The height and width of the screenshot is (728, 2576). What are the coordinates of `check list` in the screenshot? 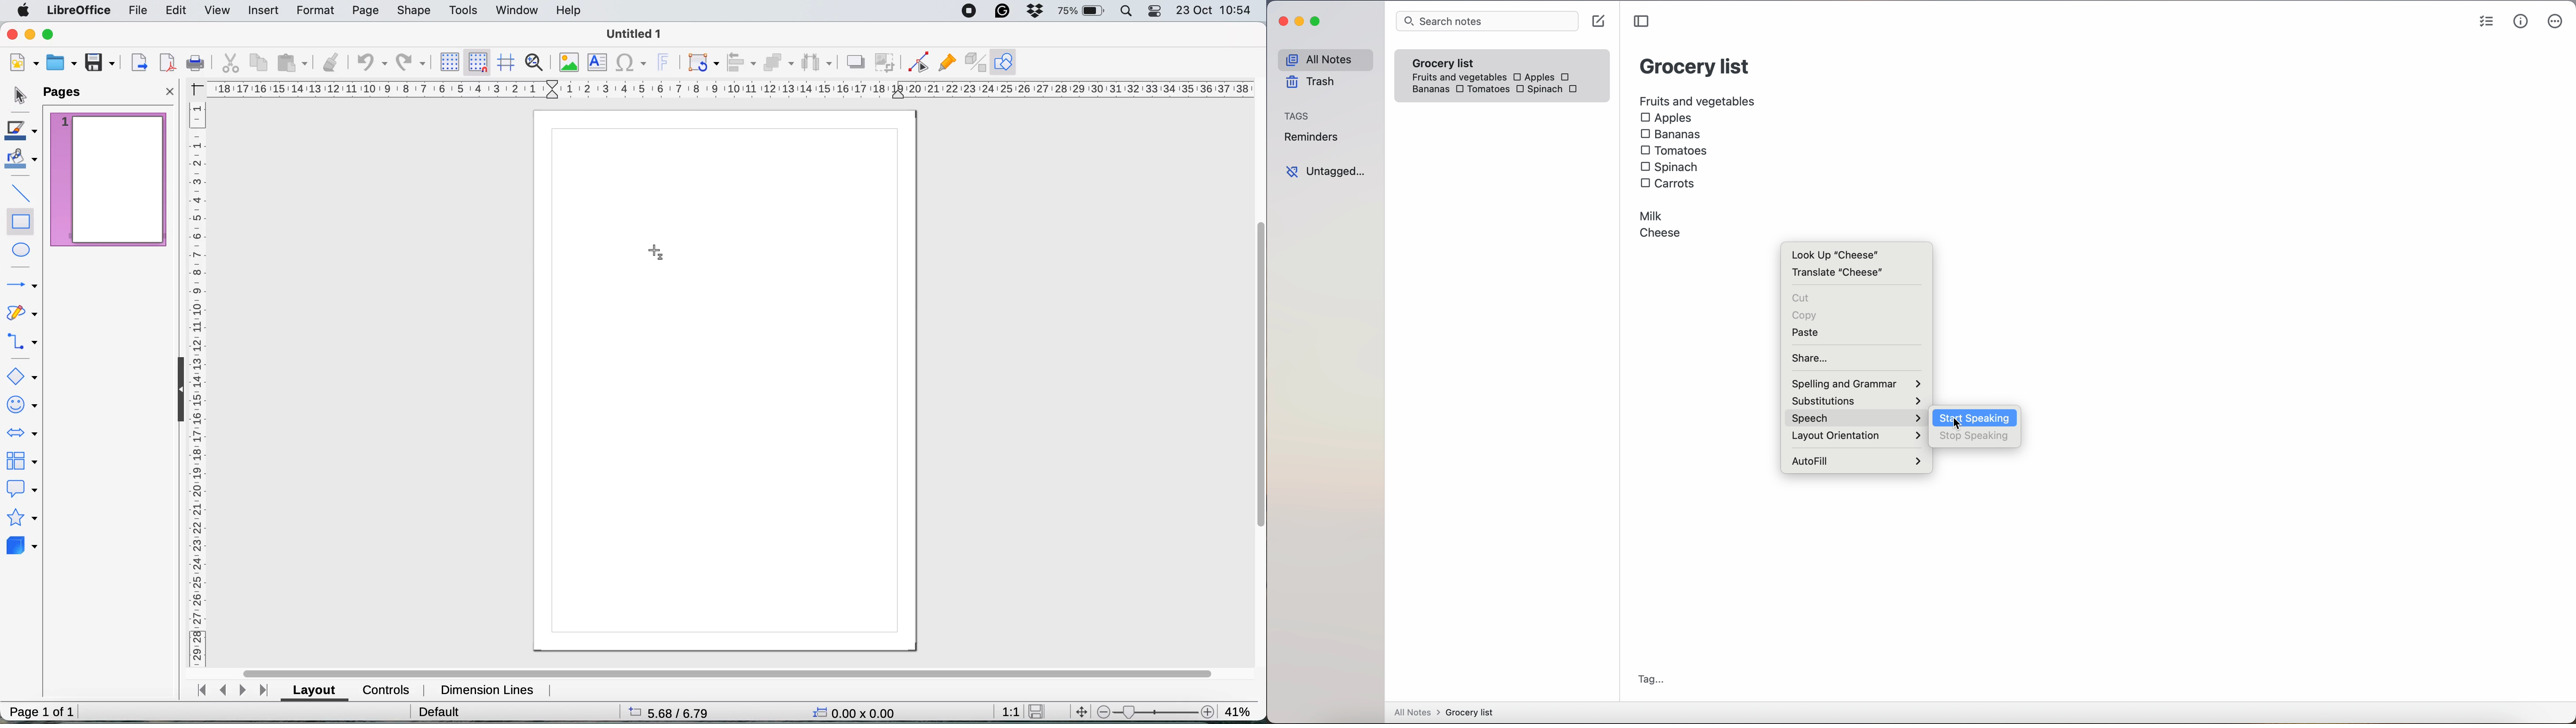 It's located at (2483, 21).